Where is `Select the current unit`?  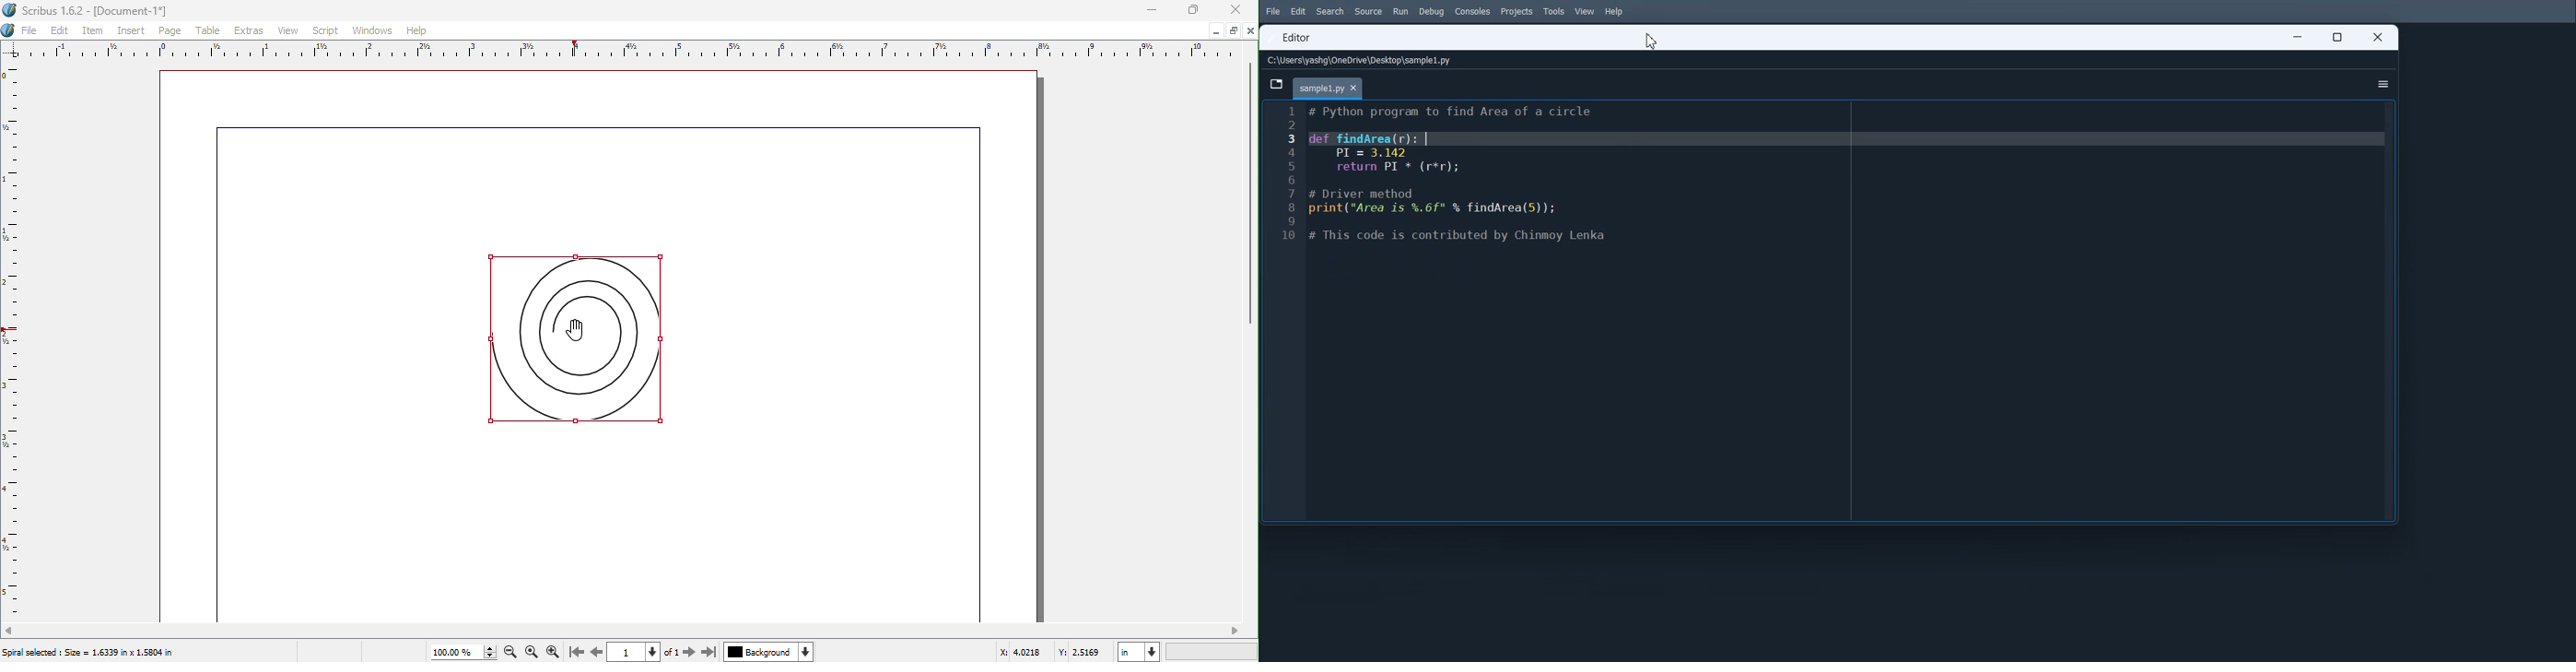 Select the current unit is located at coordinates (1130, 652).